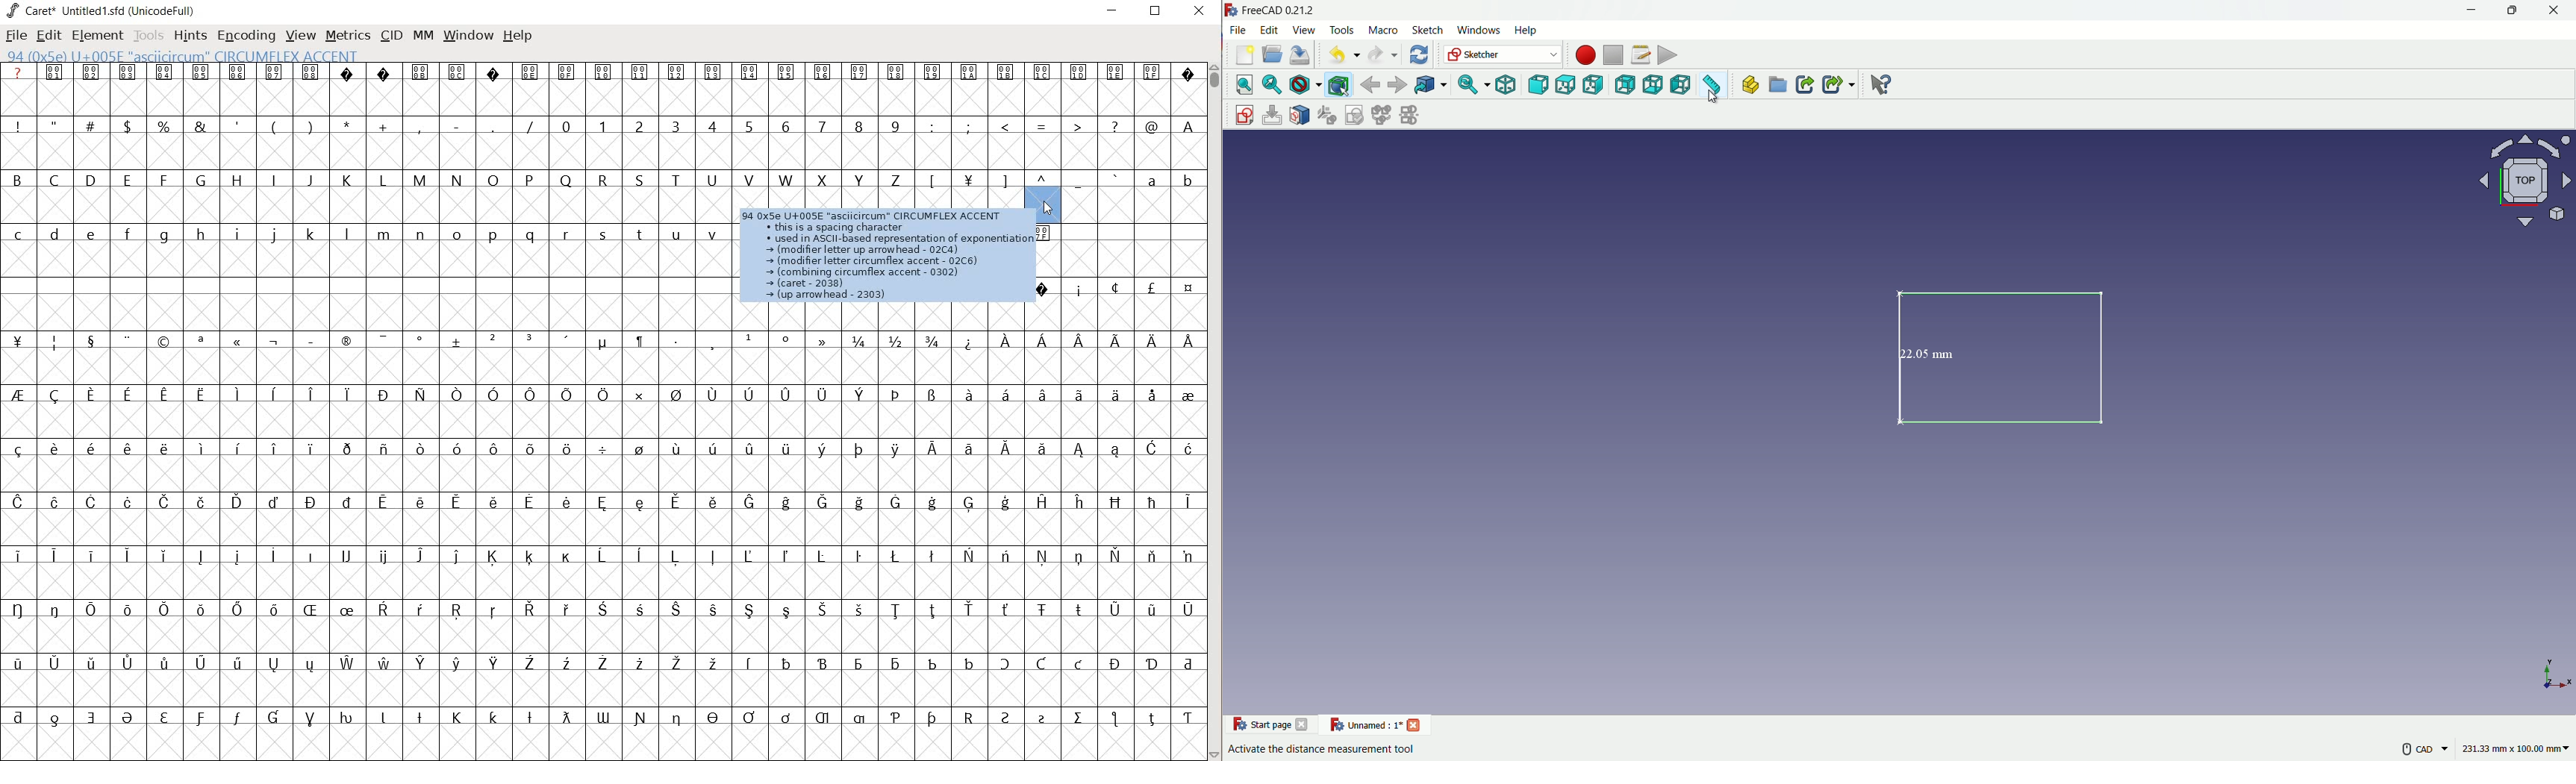 Image resolution: width=2576 pixels, height=784 pixels. Describe the element at coordinates (1837, 85) in the screenshot. I see `make sub link` at that location.